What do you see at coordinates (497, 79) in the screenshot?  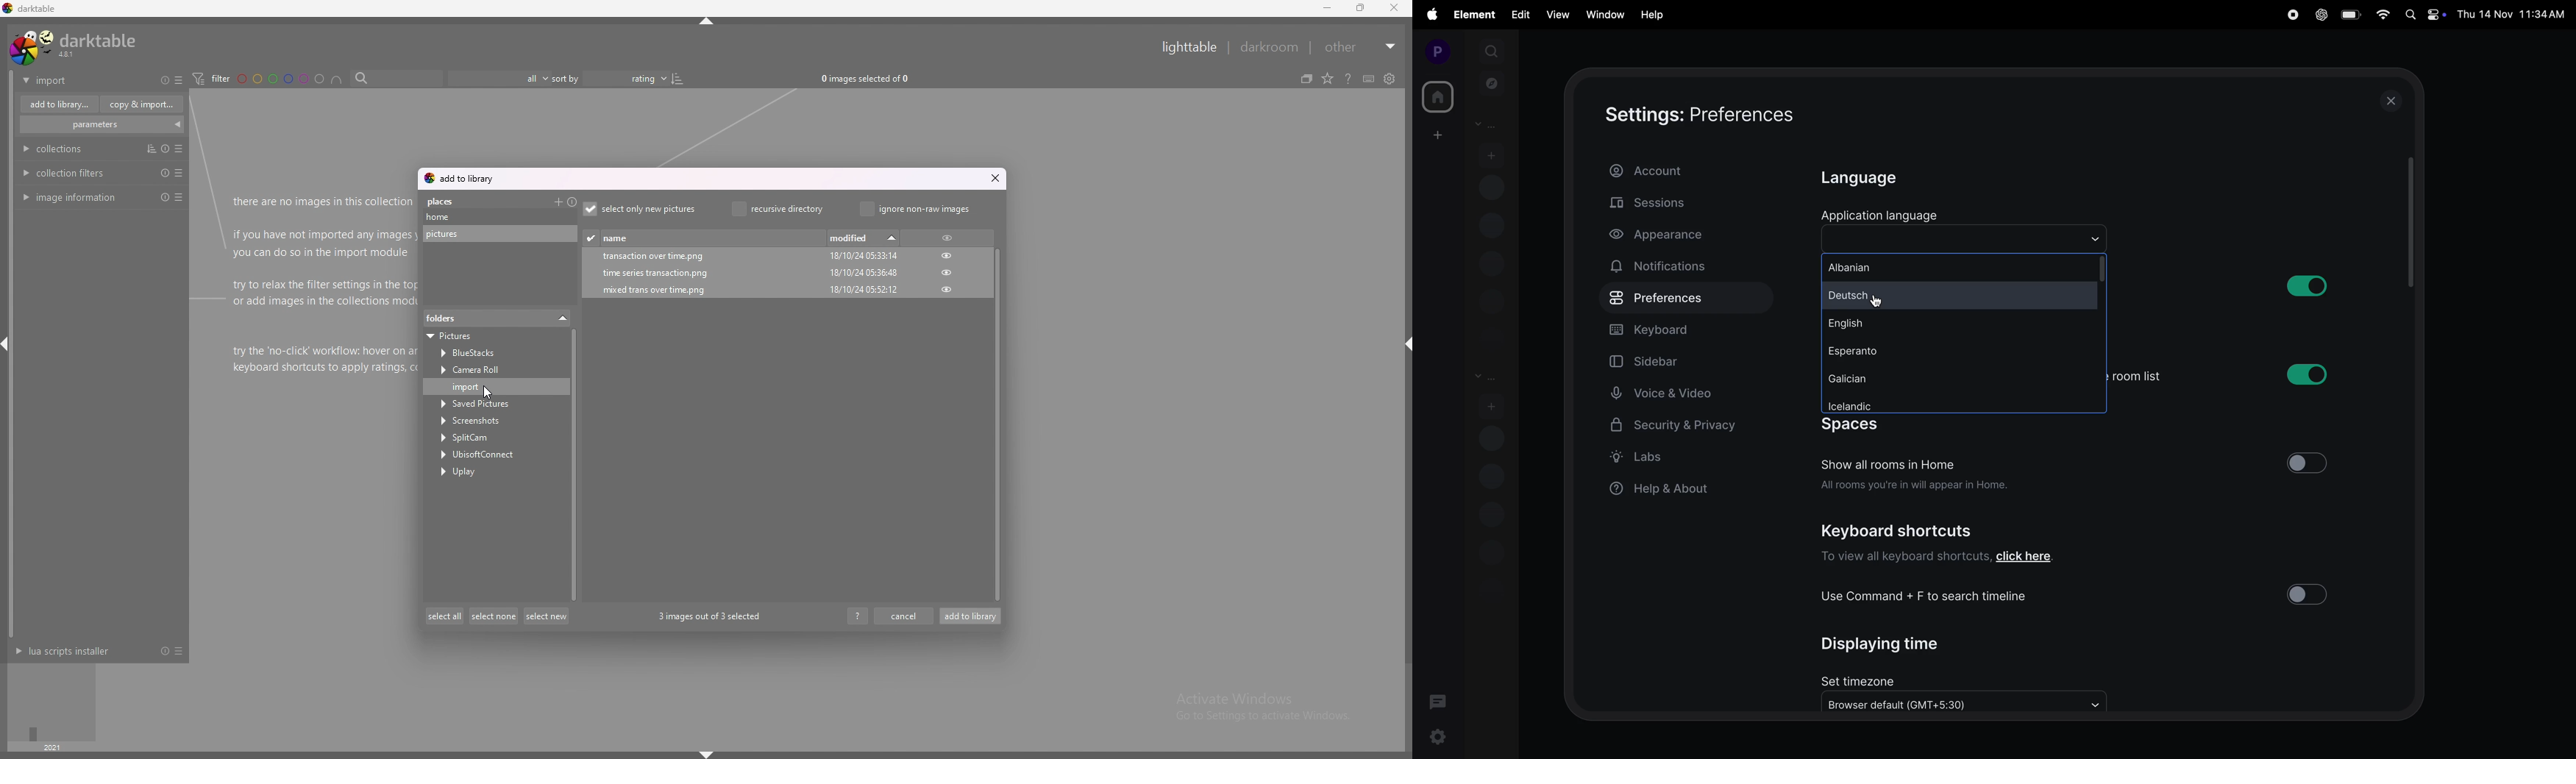 I see `filter by images rating` at bounding box center [497, 79].